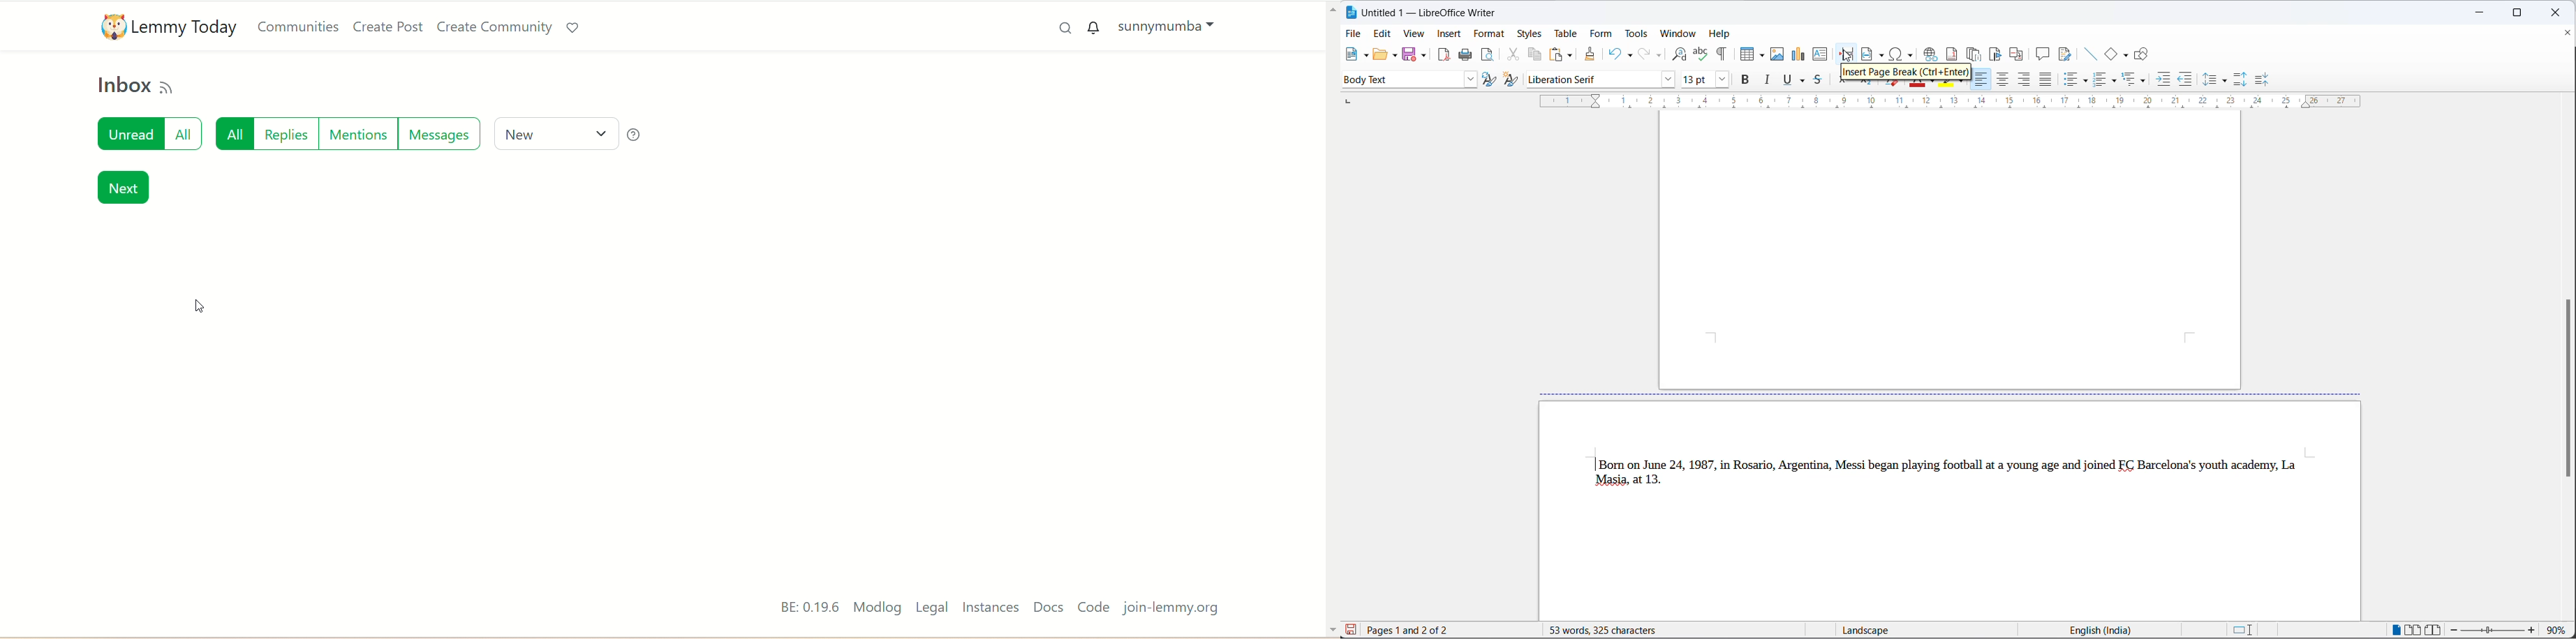  What do you see at coordinates (2129, 55) in the screenshot?
I see `basic shapes` at bounding box center [2129, 55].